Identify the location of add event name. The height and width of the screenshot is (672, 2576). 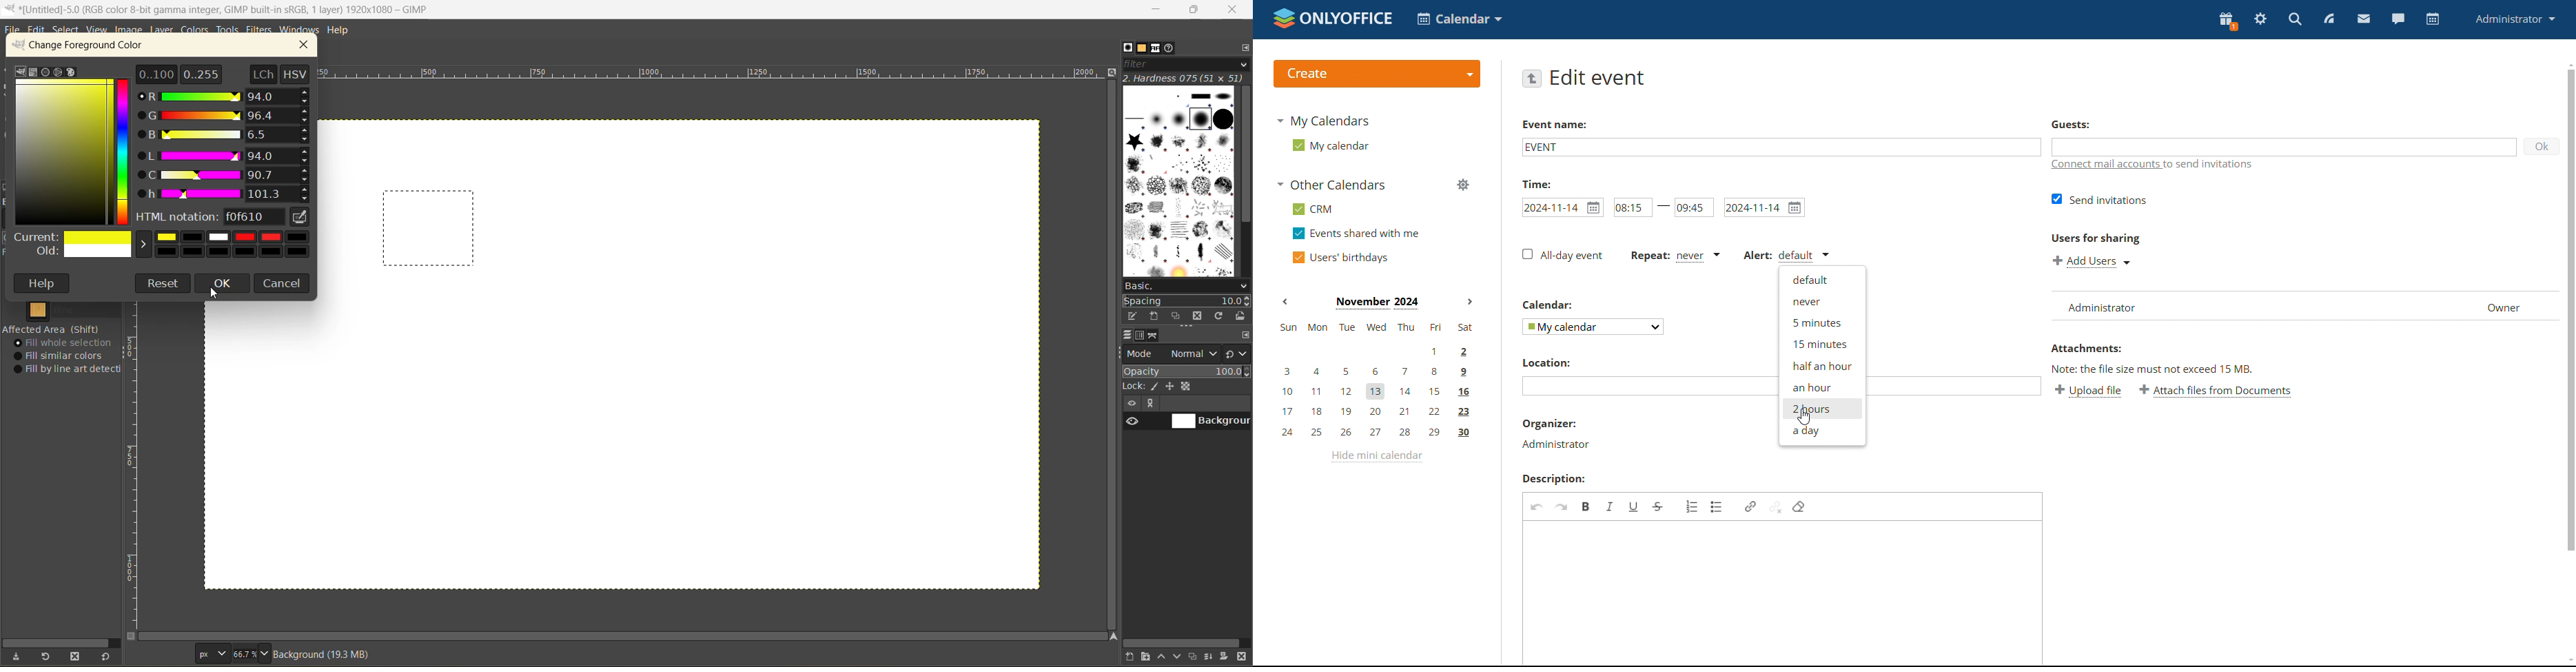
(1781, 147).